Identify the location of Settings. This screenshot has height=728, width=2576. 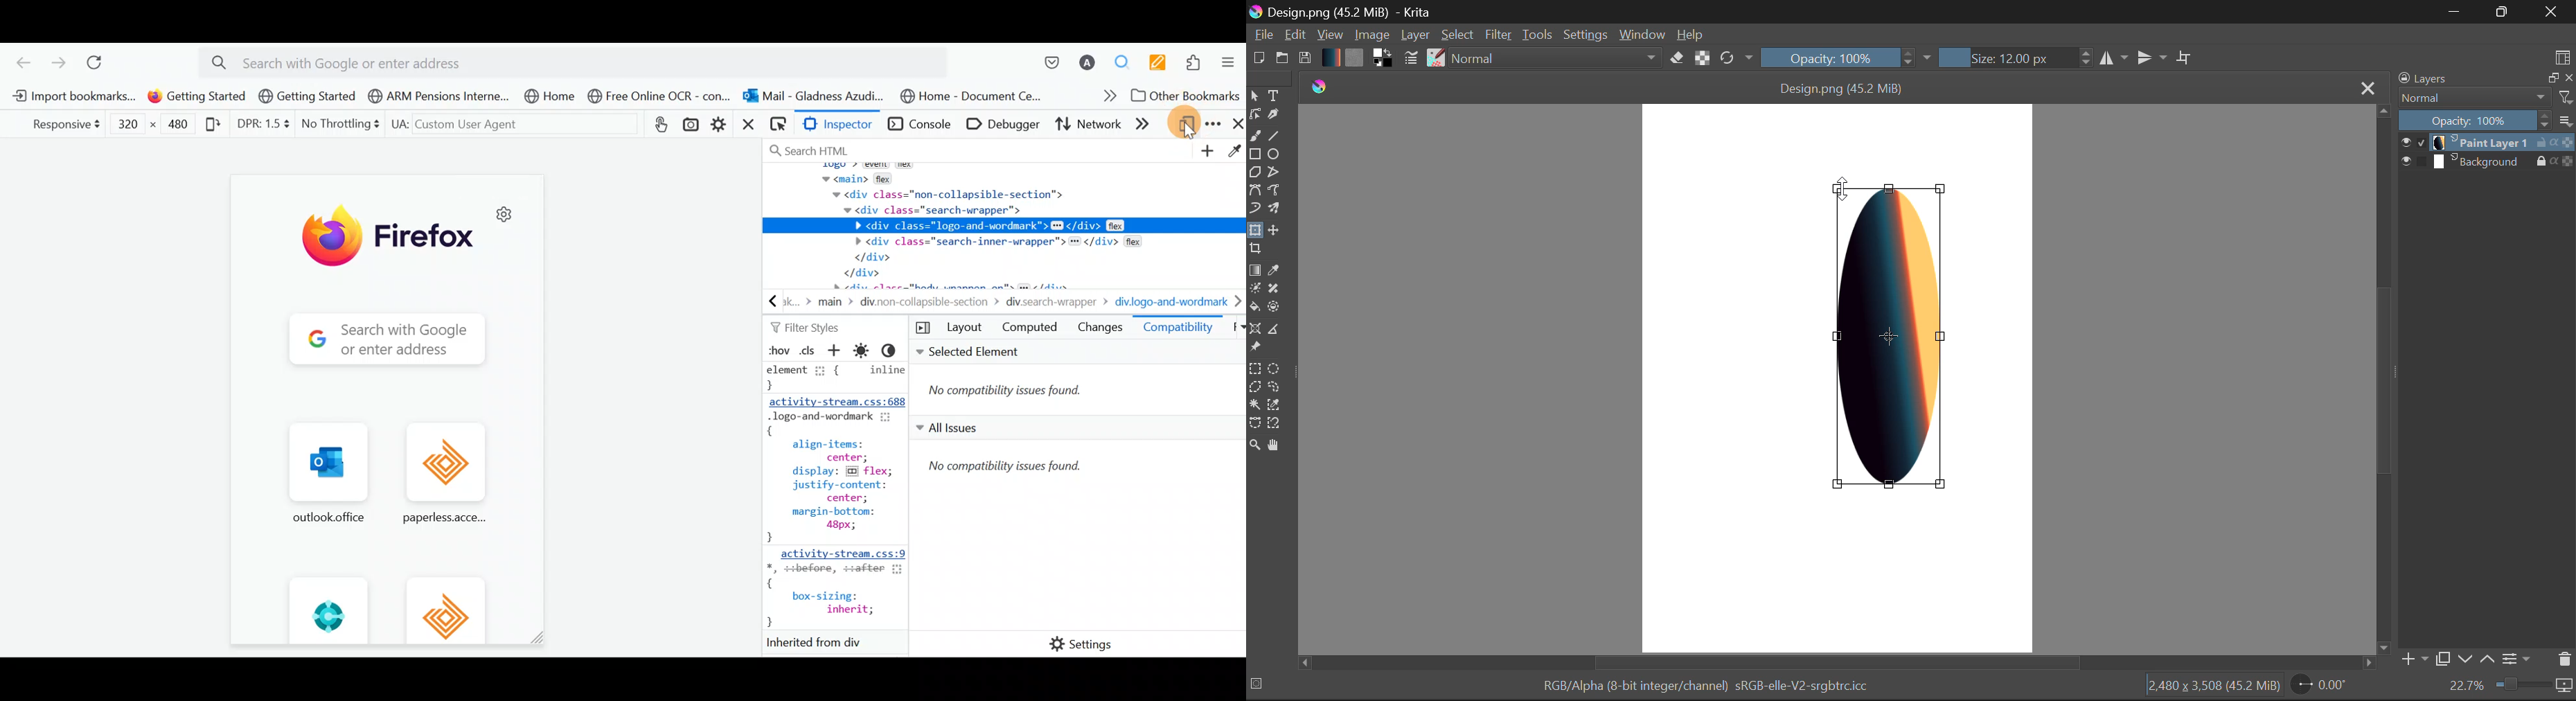
(2519, 660).